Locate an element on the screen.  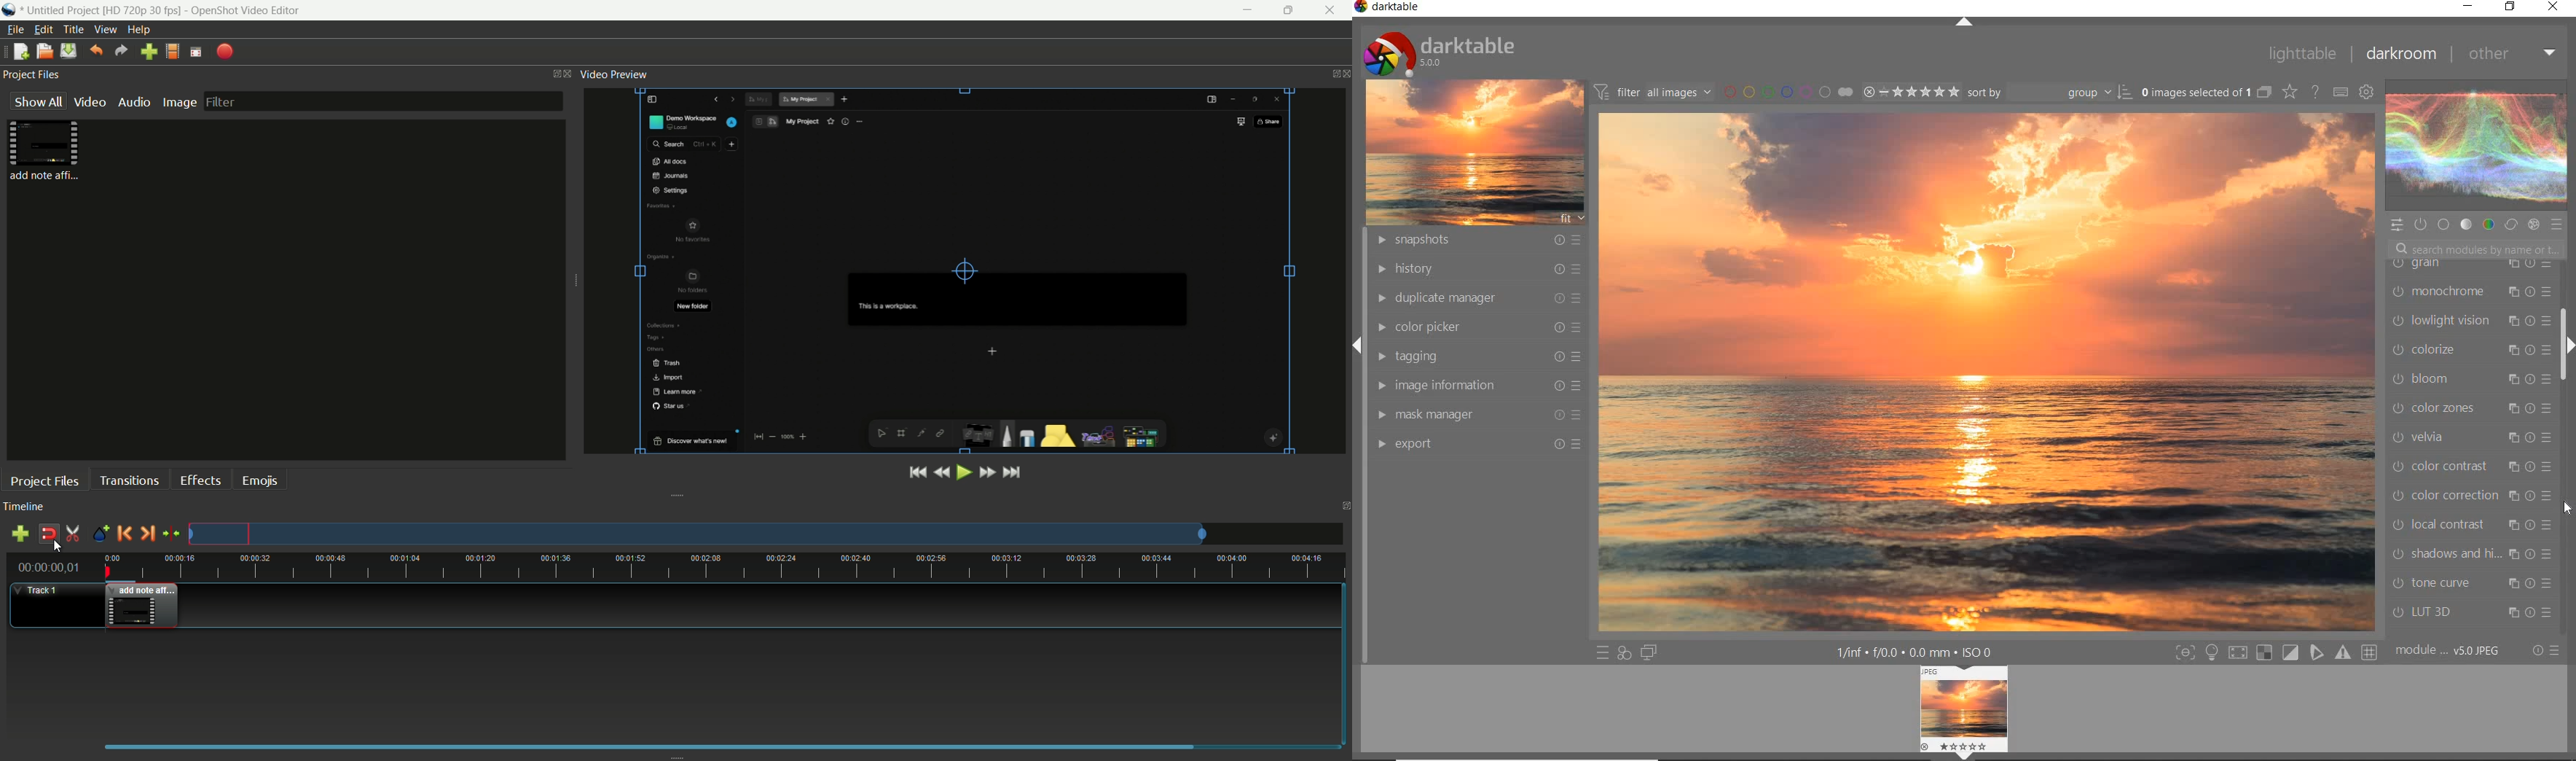
MASK MANAGER is located at coordinates (1477, 414).